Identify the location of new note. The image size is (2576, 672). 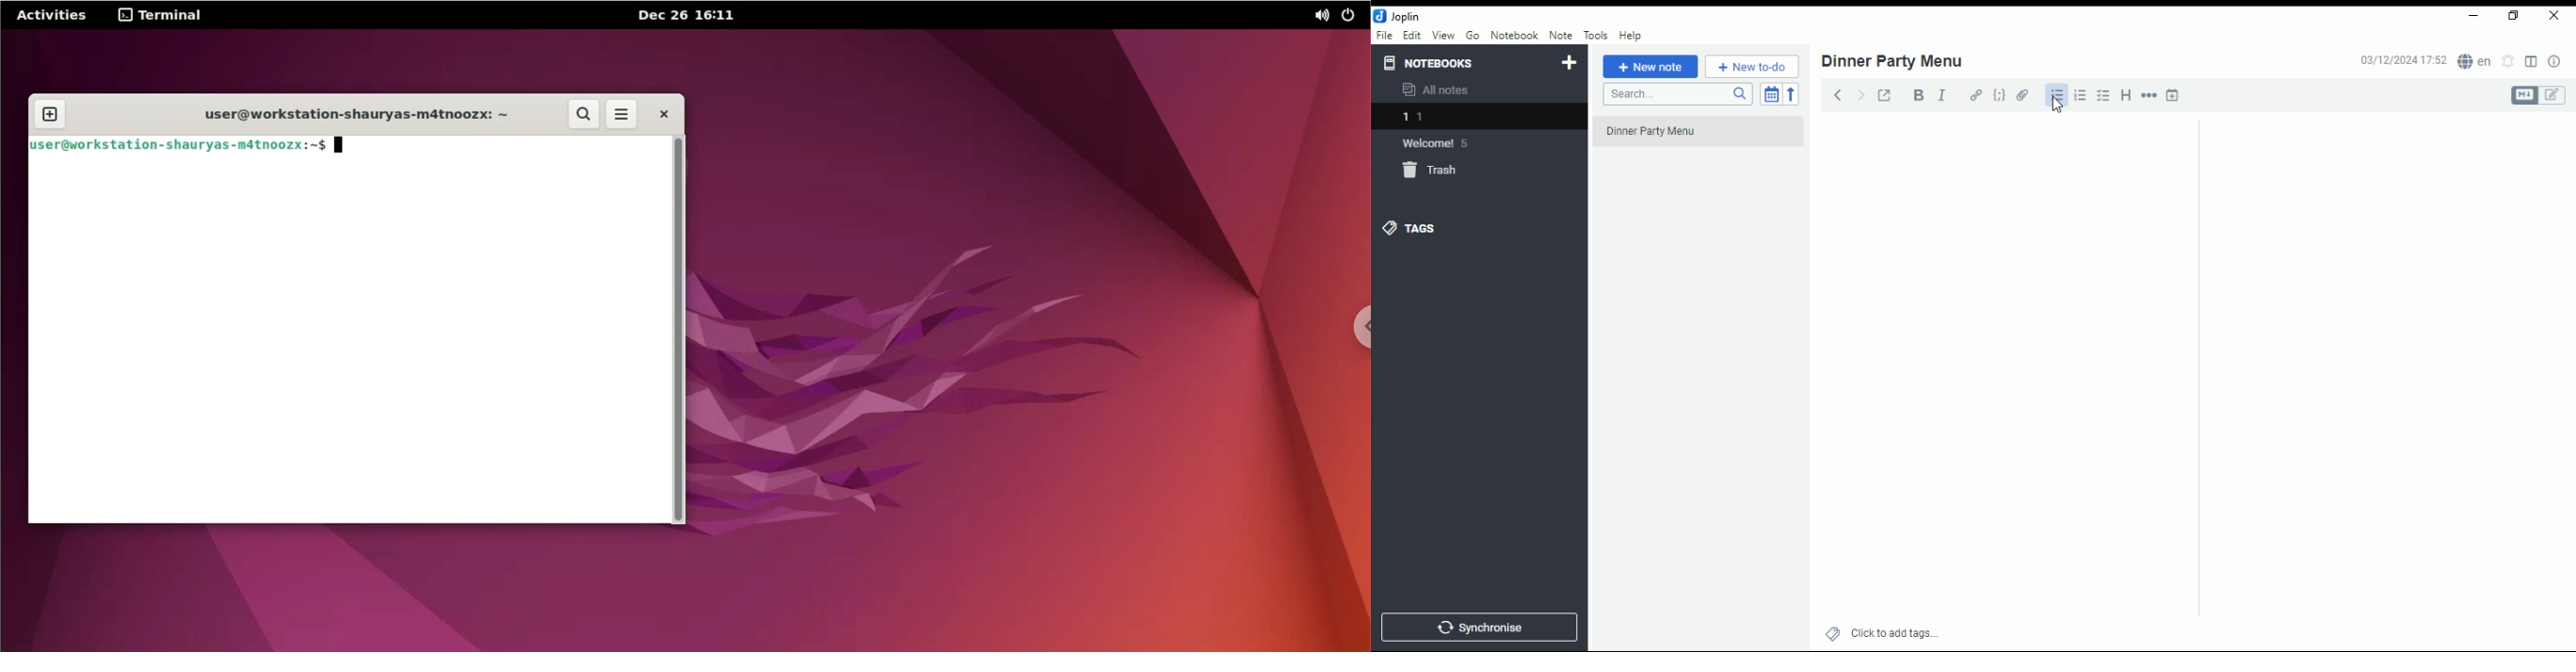
(1650, 67).